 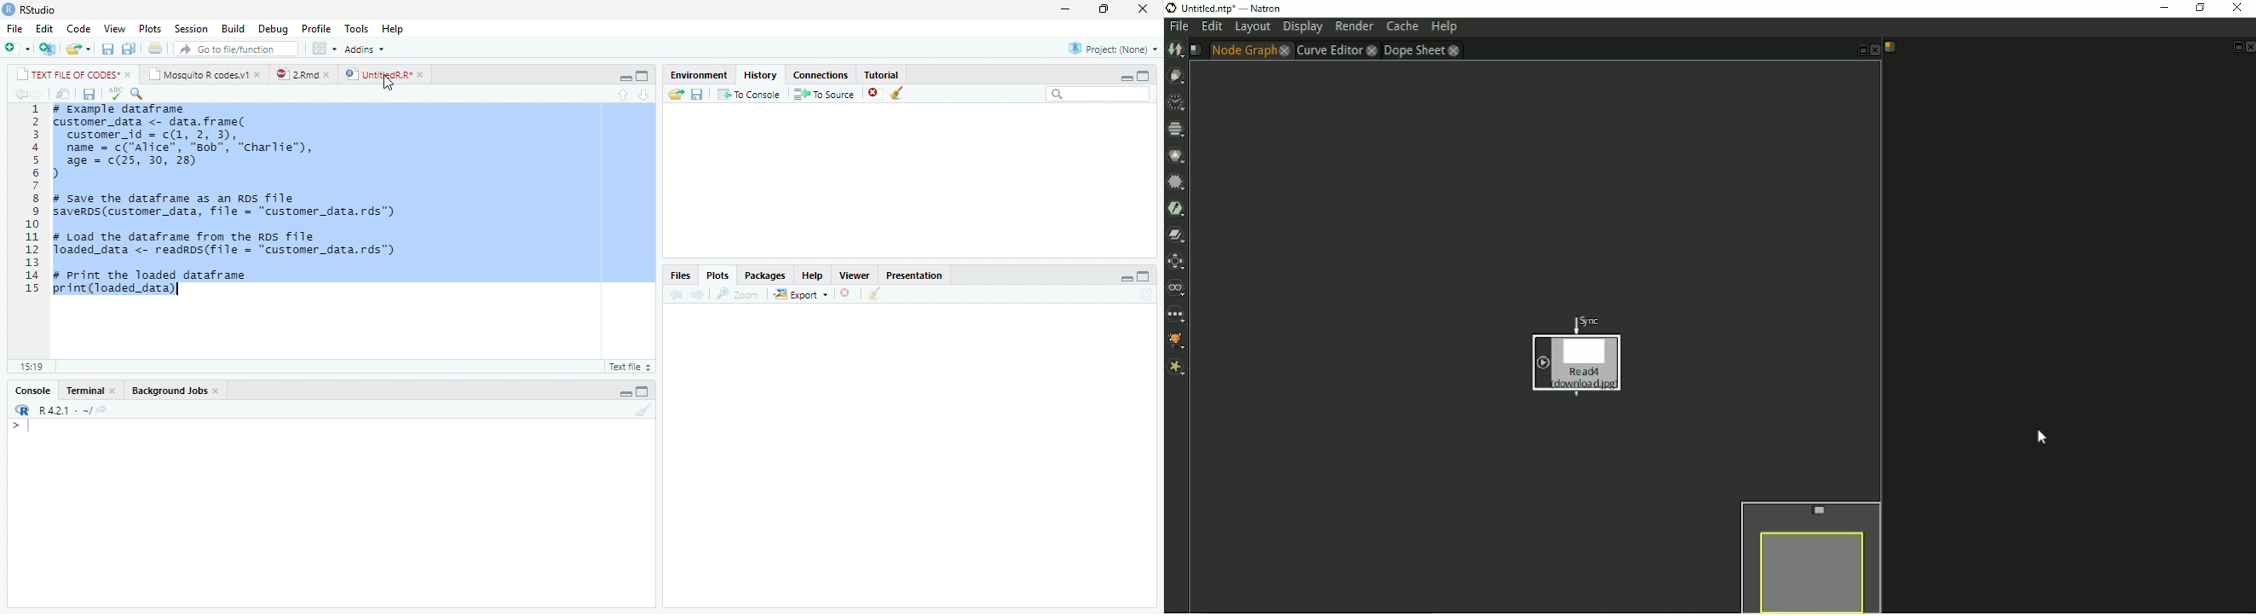 What do you see at coordinates (62, 408) in the screenshot?
I see `R 4.2.1 .~/` at bounding box center [62, 408].